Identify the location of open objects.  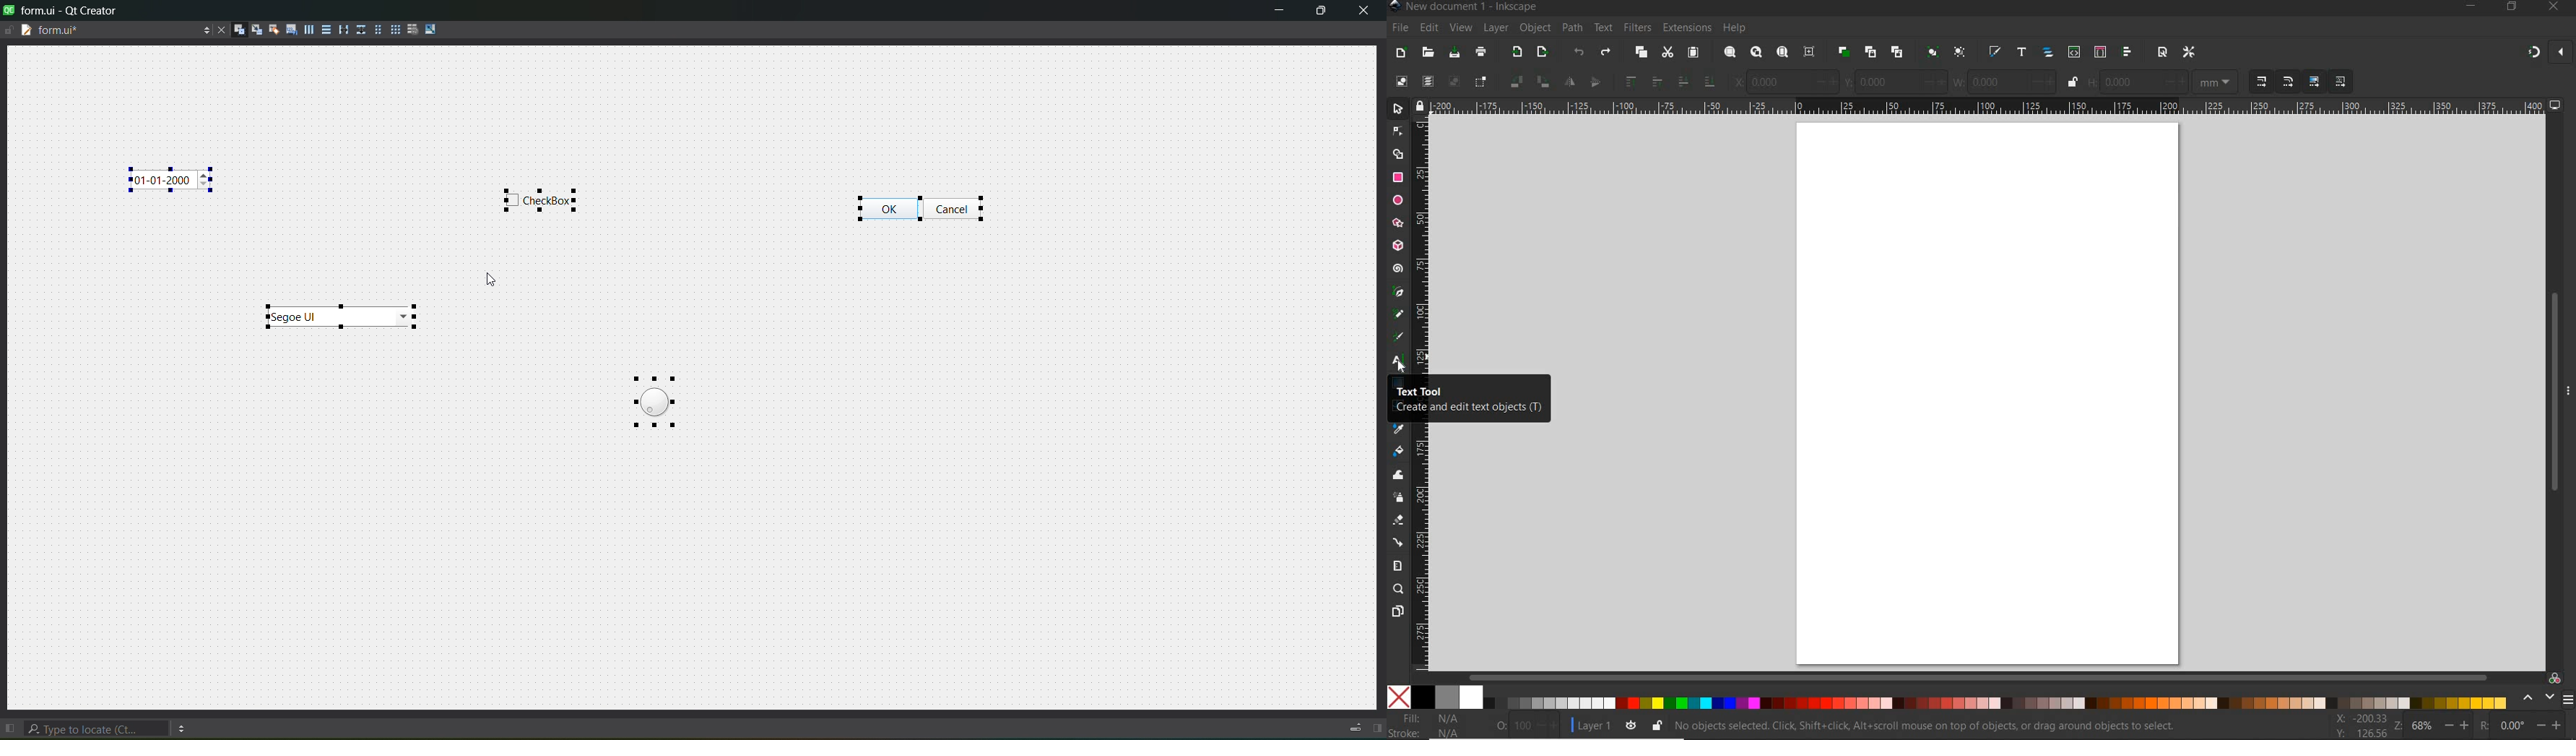
(2050, 53).